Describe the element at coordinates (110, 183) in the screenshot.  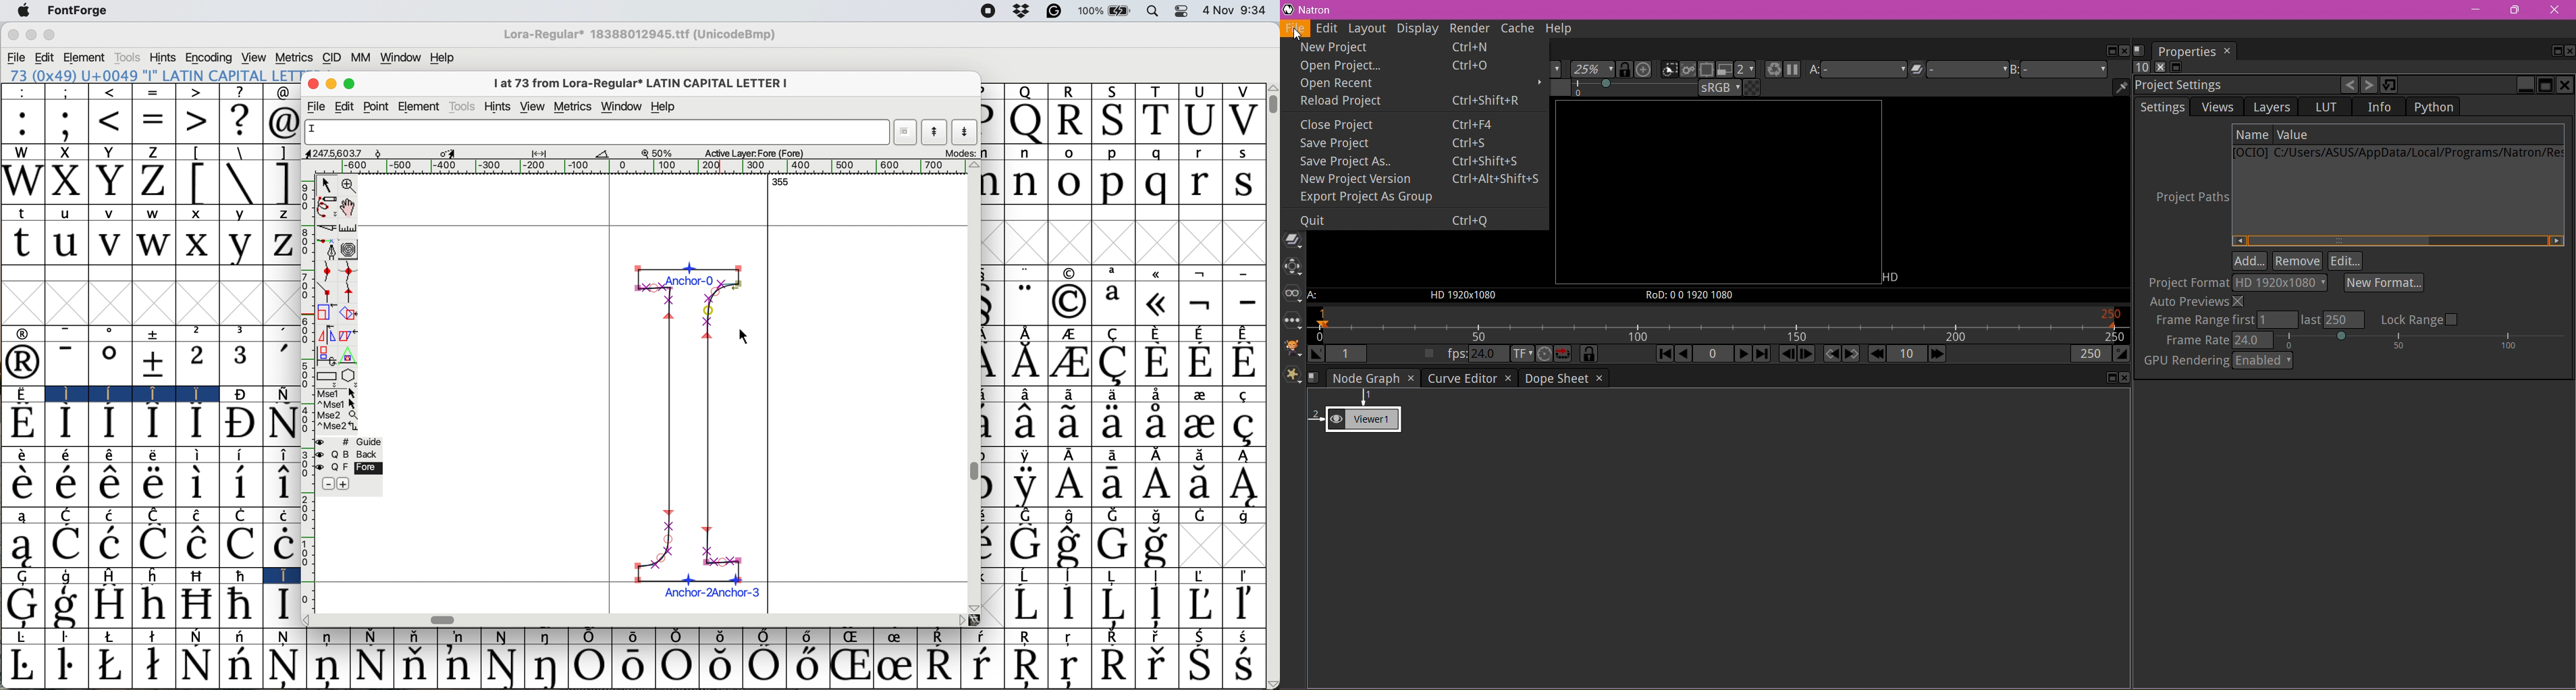
I see `Y` at that location.